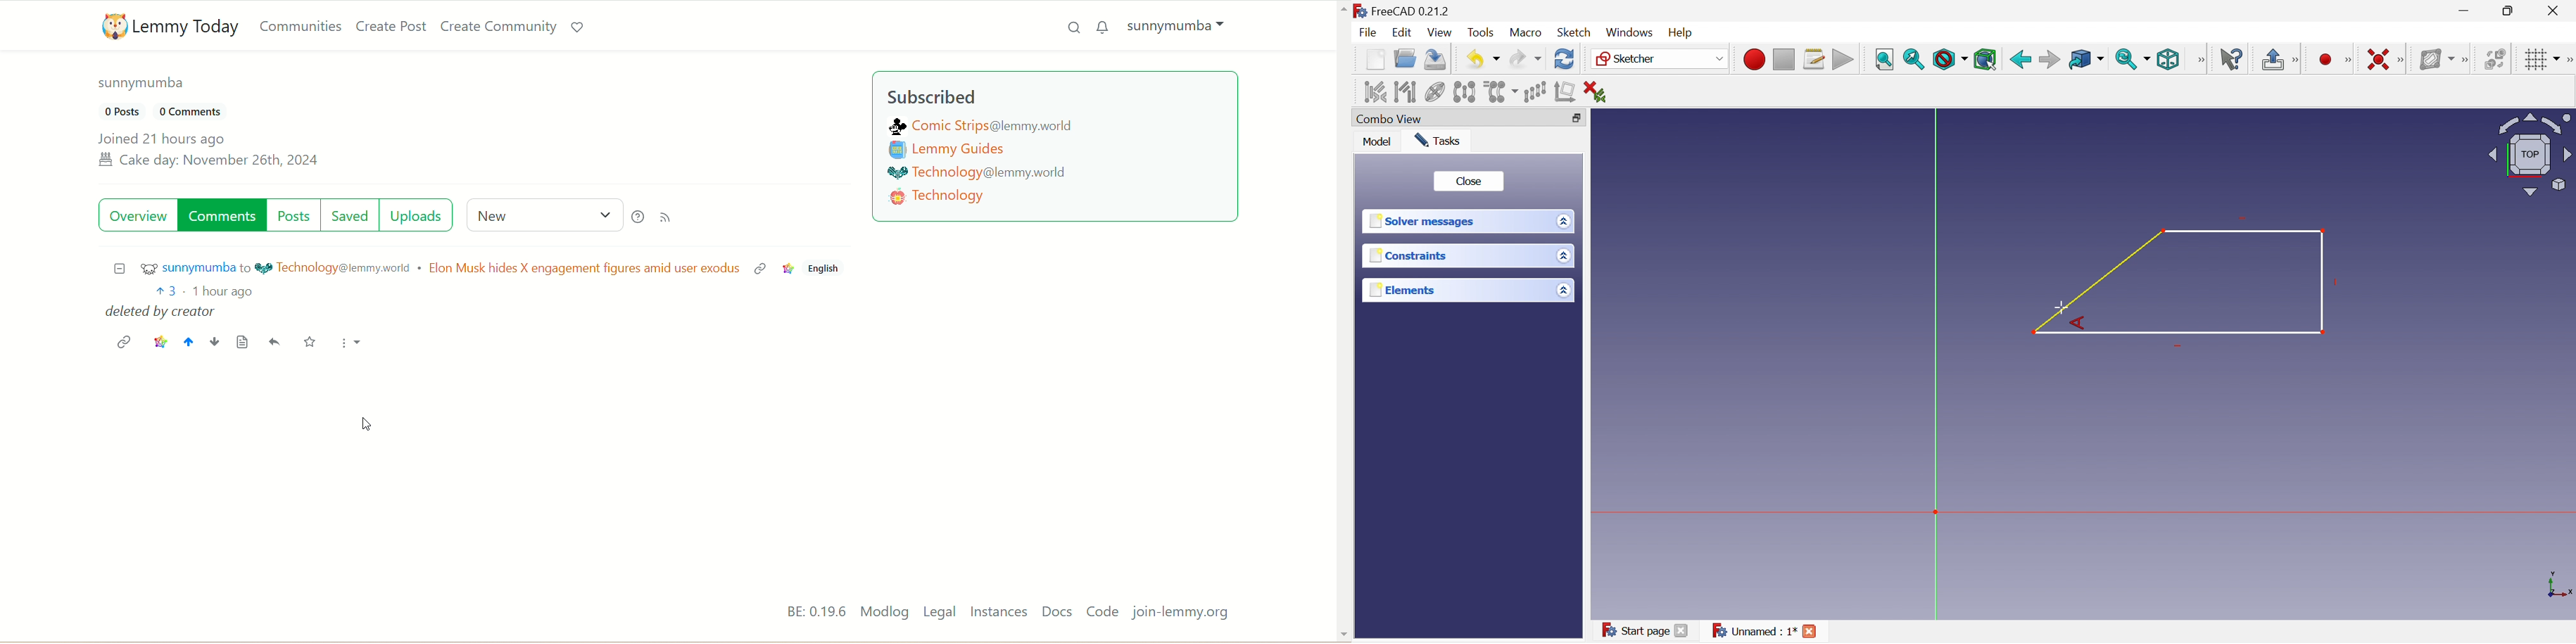 Image resolution: width=2576 pixels, height=644 pixels. What do you see at coordinates (208, 151) in the screenshot?
I see `date and time of joining` at bounding box center [208, 151].